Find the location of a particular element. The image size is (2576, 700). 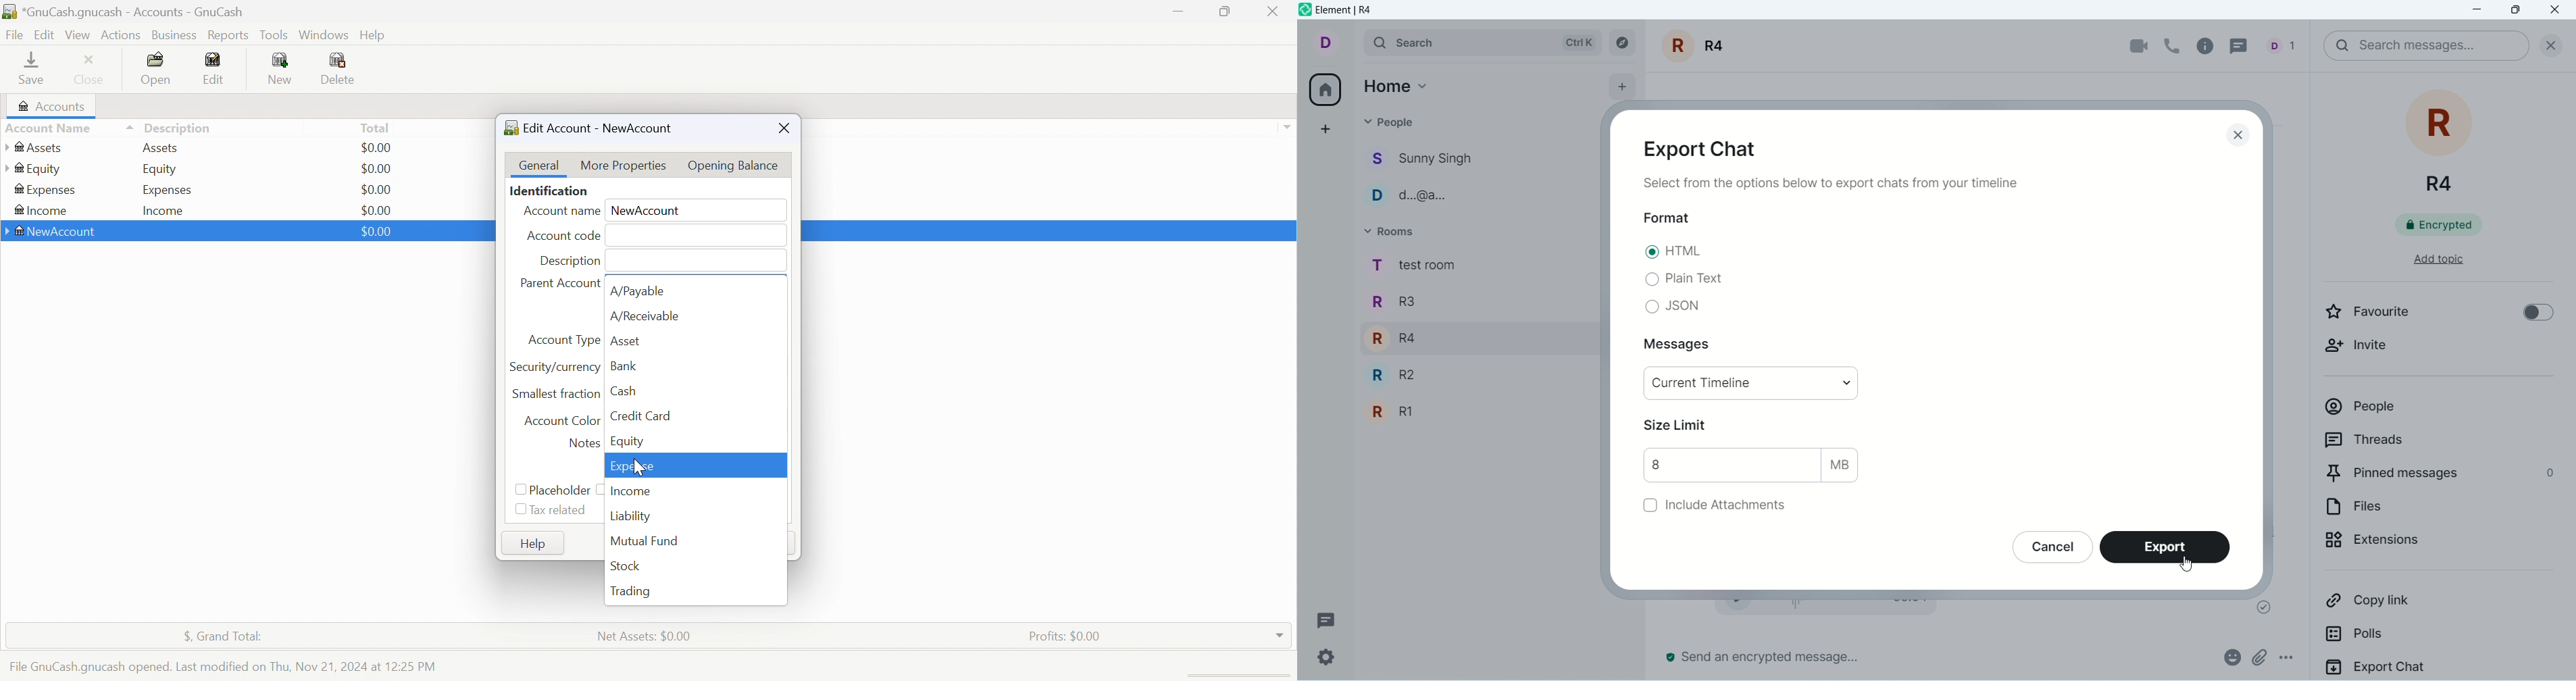

create a space is located at coordinates (1328, 129).